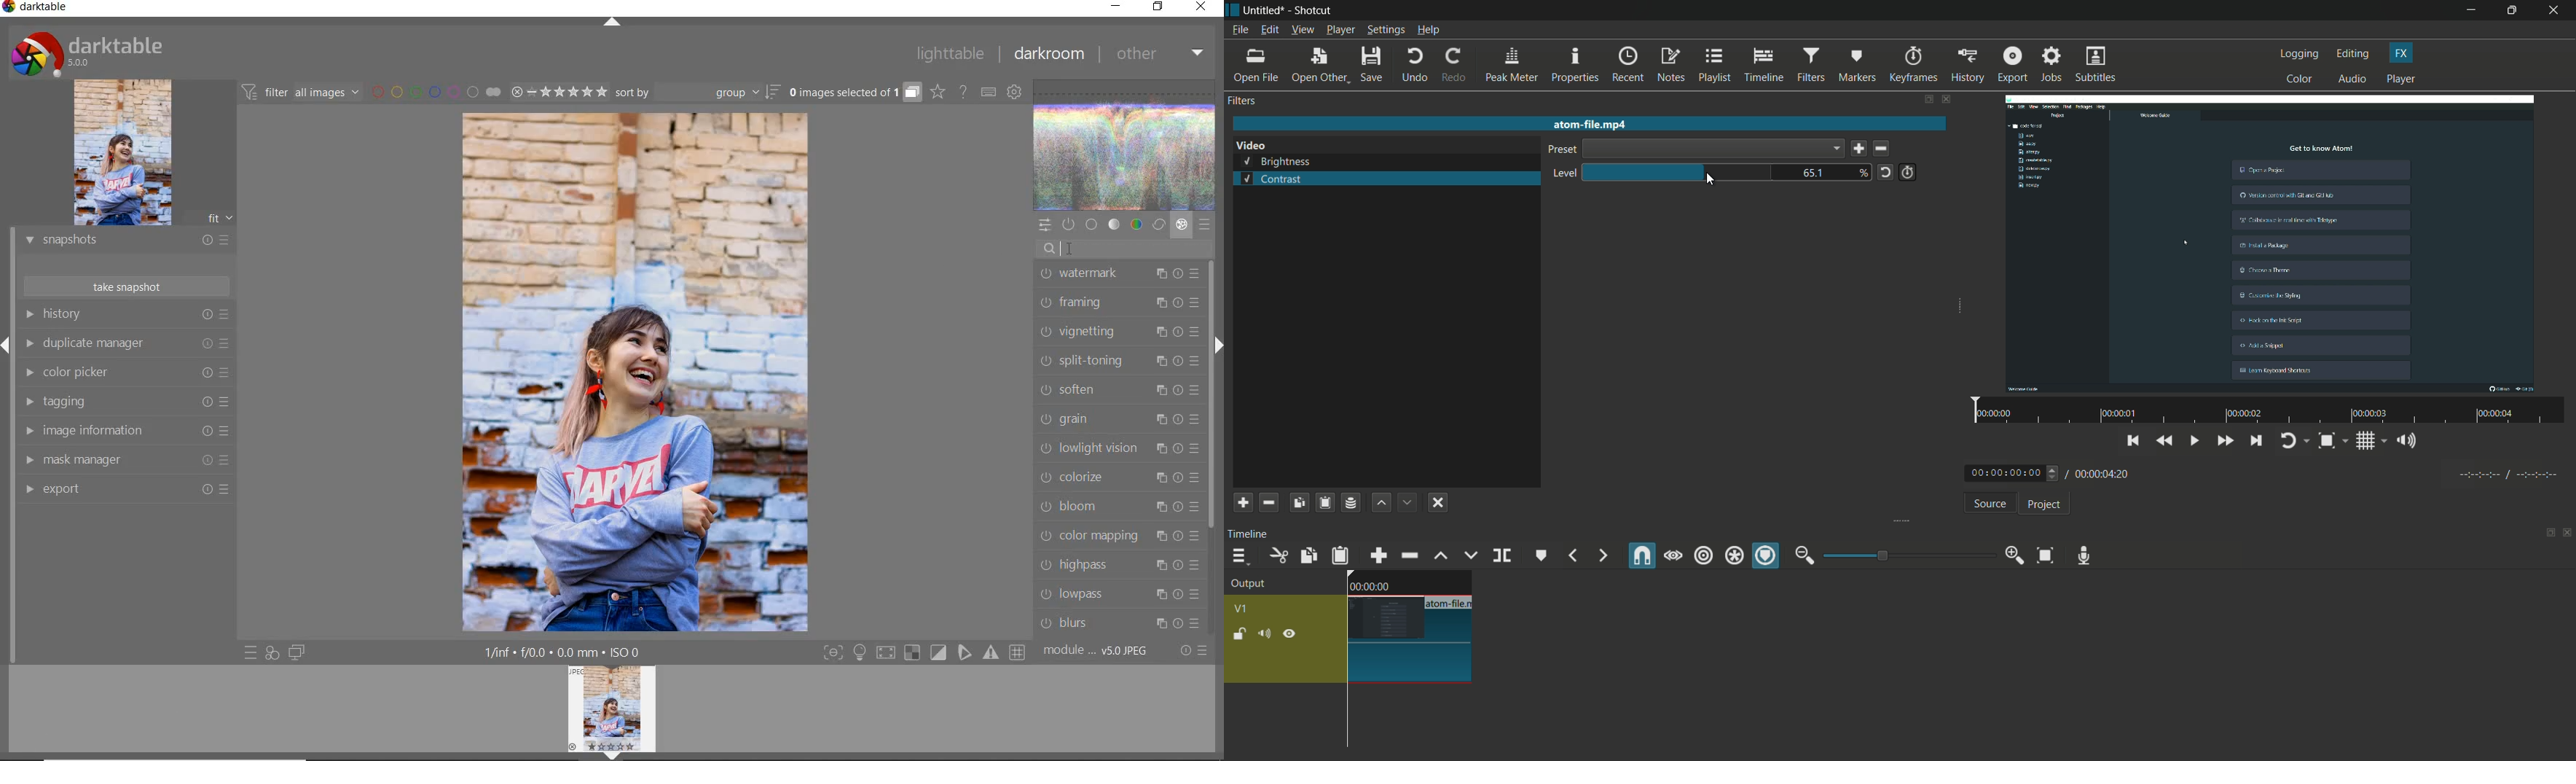 The image size is (2576, 784). Describe the element at coordinates (1560, 151) in the screenshot. I see `preset` at that location.